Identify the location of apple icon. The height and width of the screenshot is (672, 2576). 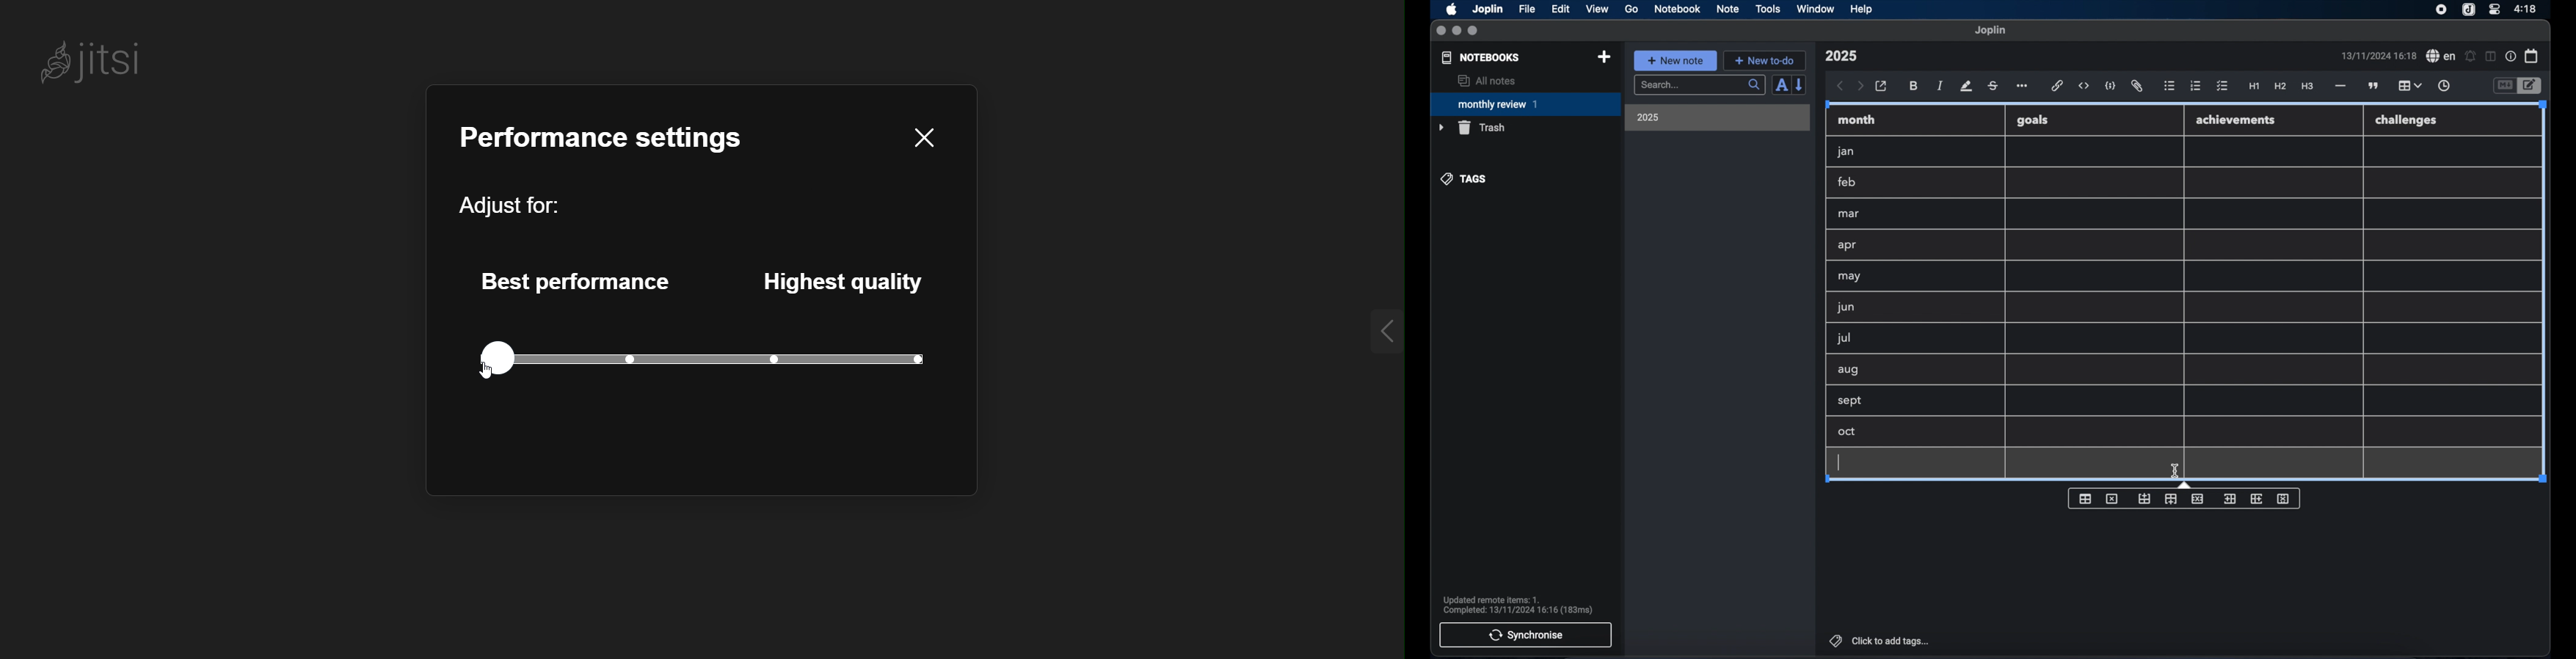
(1450, 9).